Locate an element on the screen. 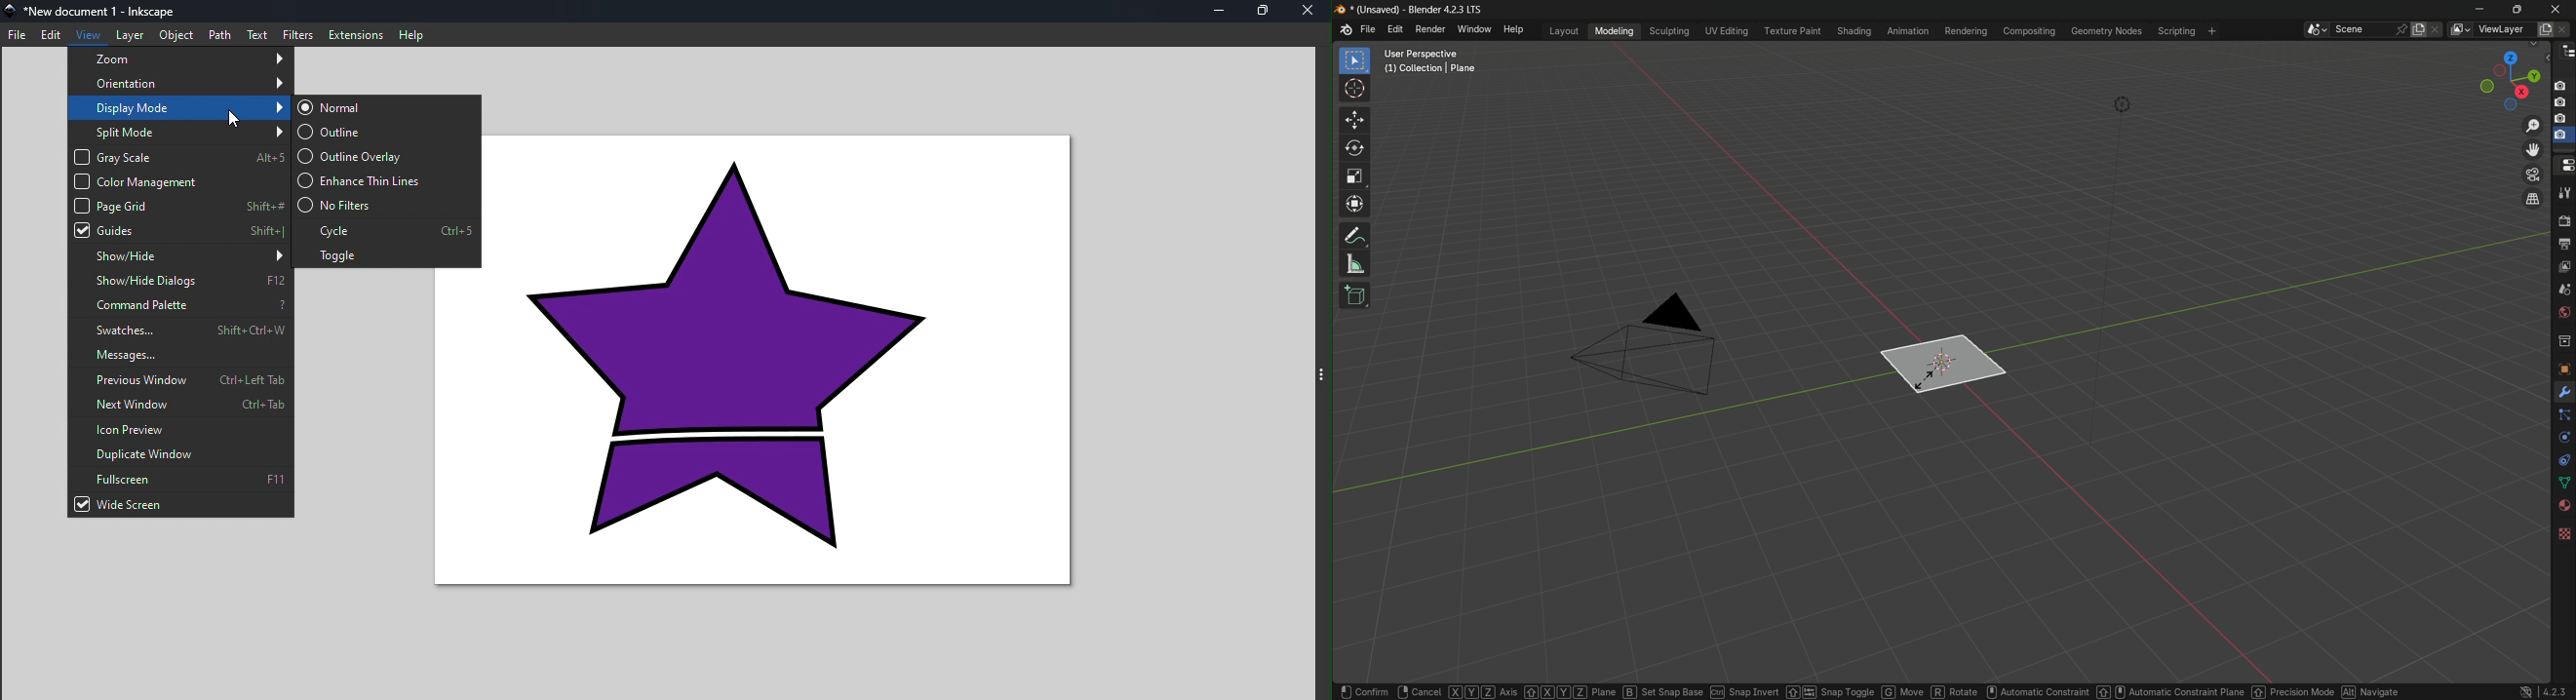 The height and width of the screenshot is (700, 2576). rotate or preset viewpoint is located at coordinates (2511, 78).